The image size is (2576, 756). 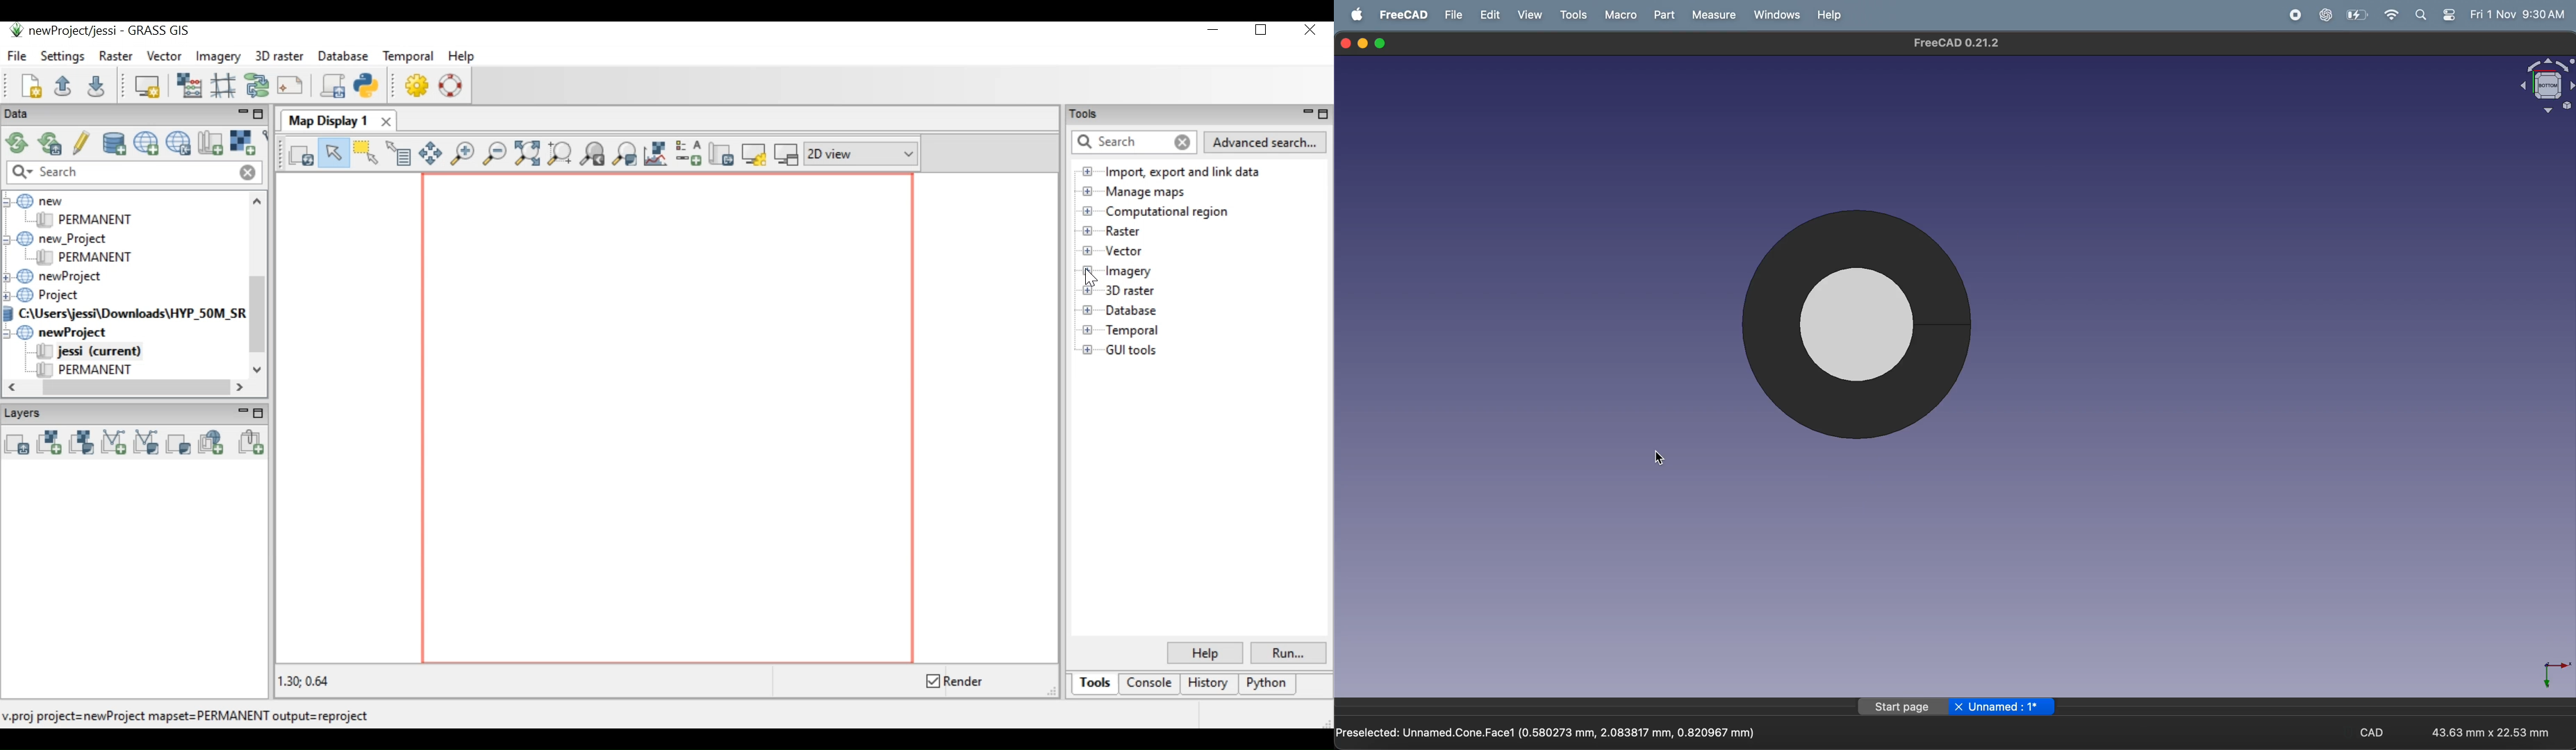 I want to click on CAD, so click(x=2380, y=731).